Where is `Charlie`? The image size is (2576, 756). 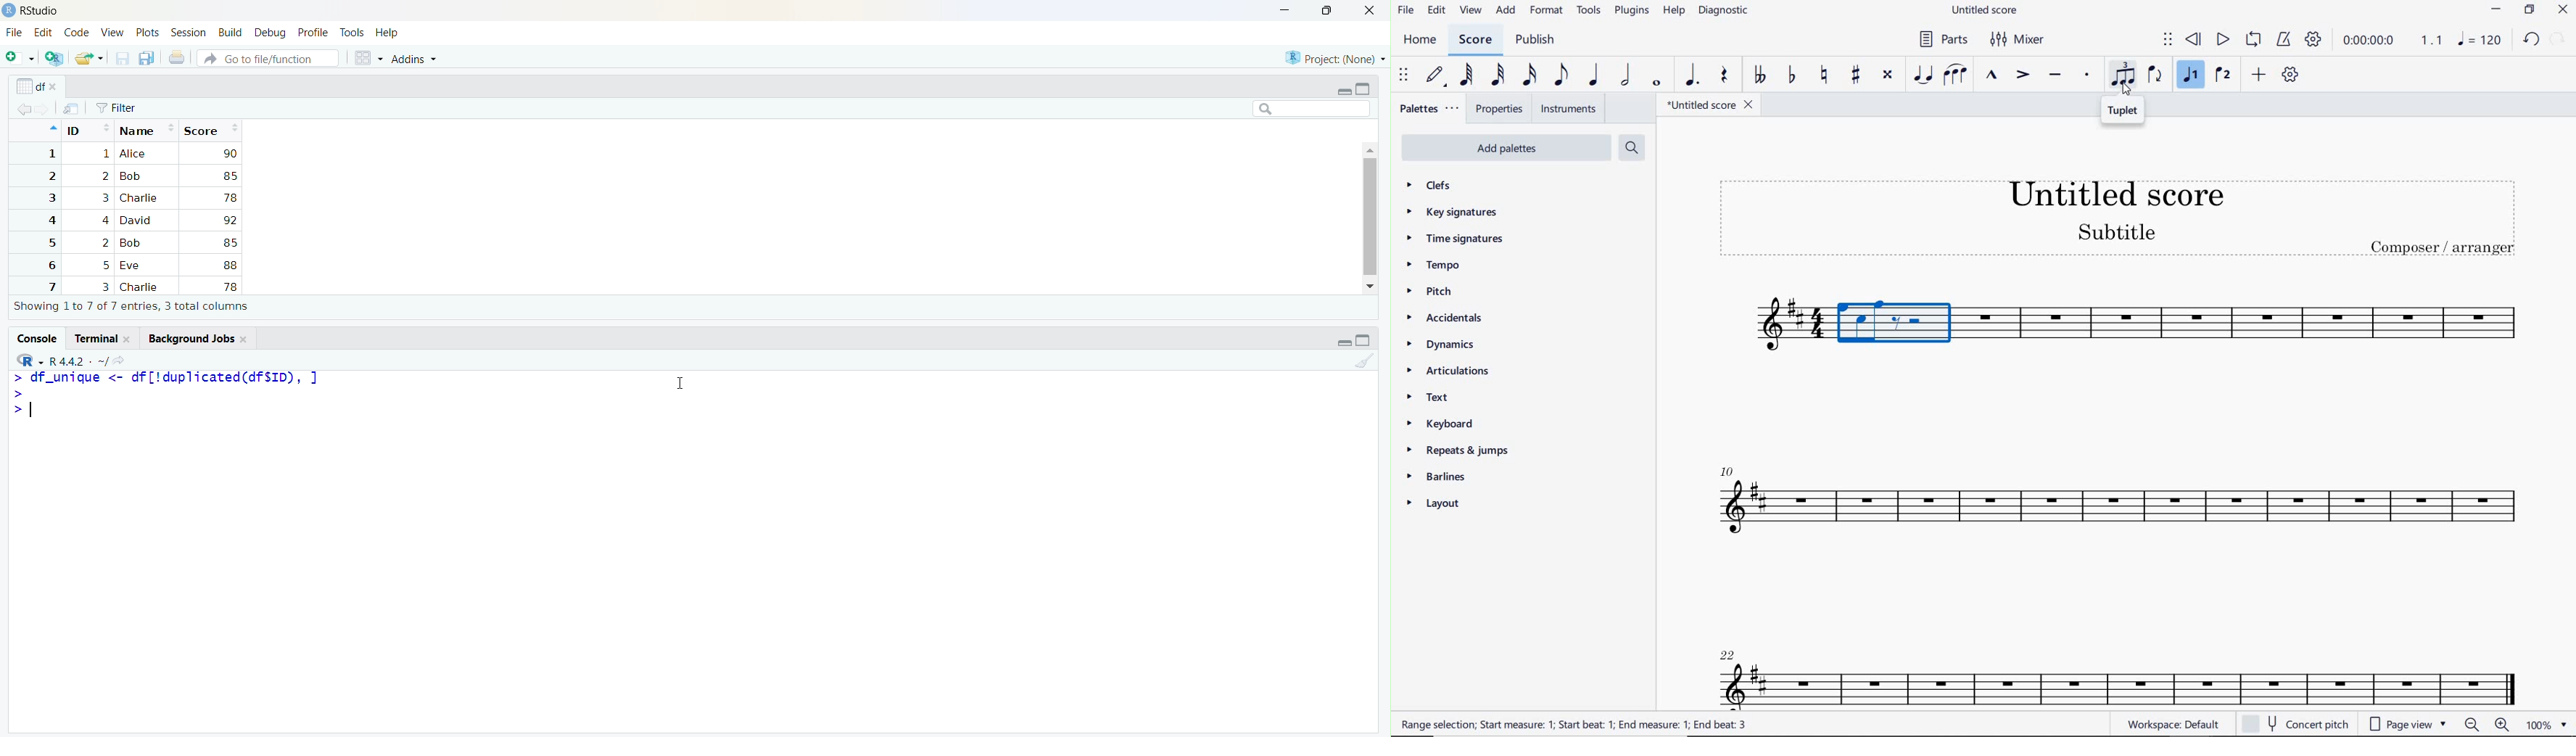
Charlie is located at coordinates (140, 198).